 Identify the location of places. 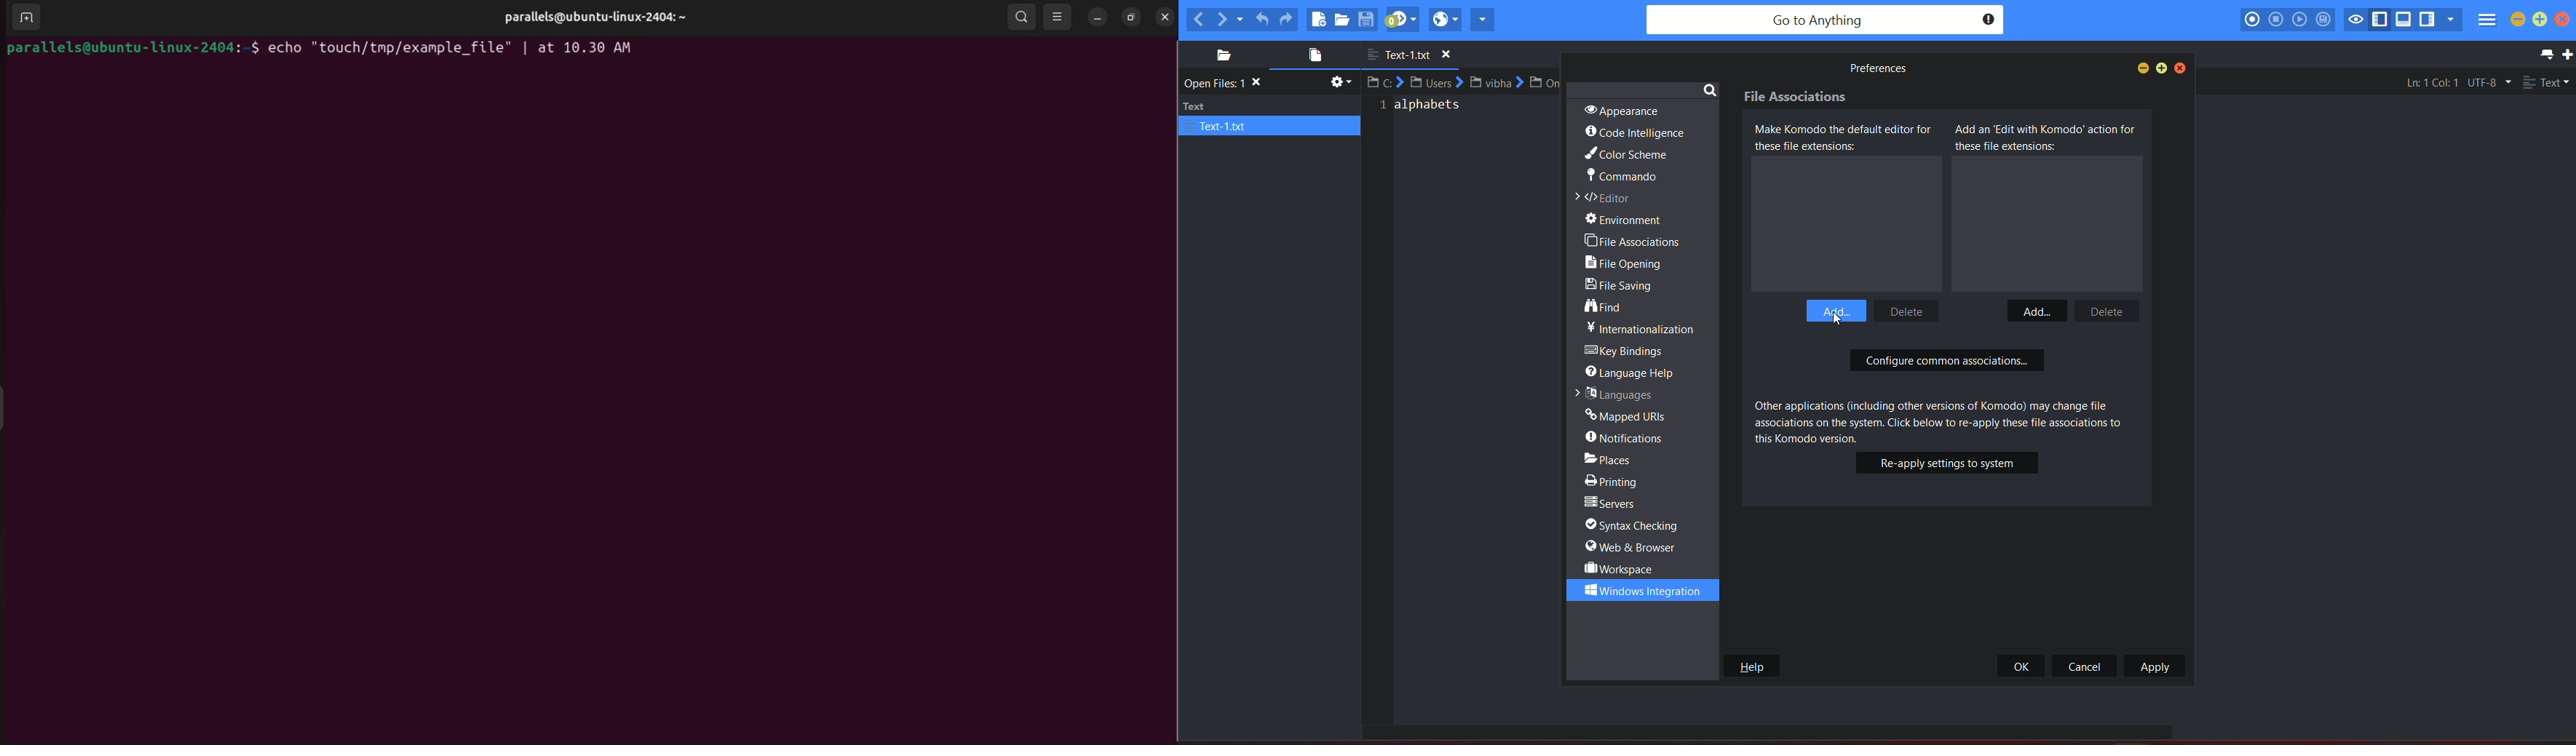
(1620, 458).